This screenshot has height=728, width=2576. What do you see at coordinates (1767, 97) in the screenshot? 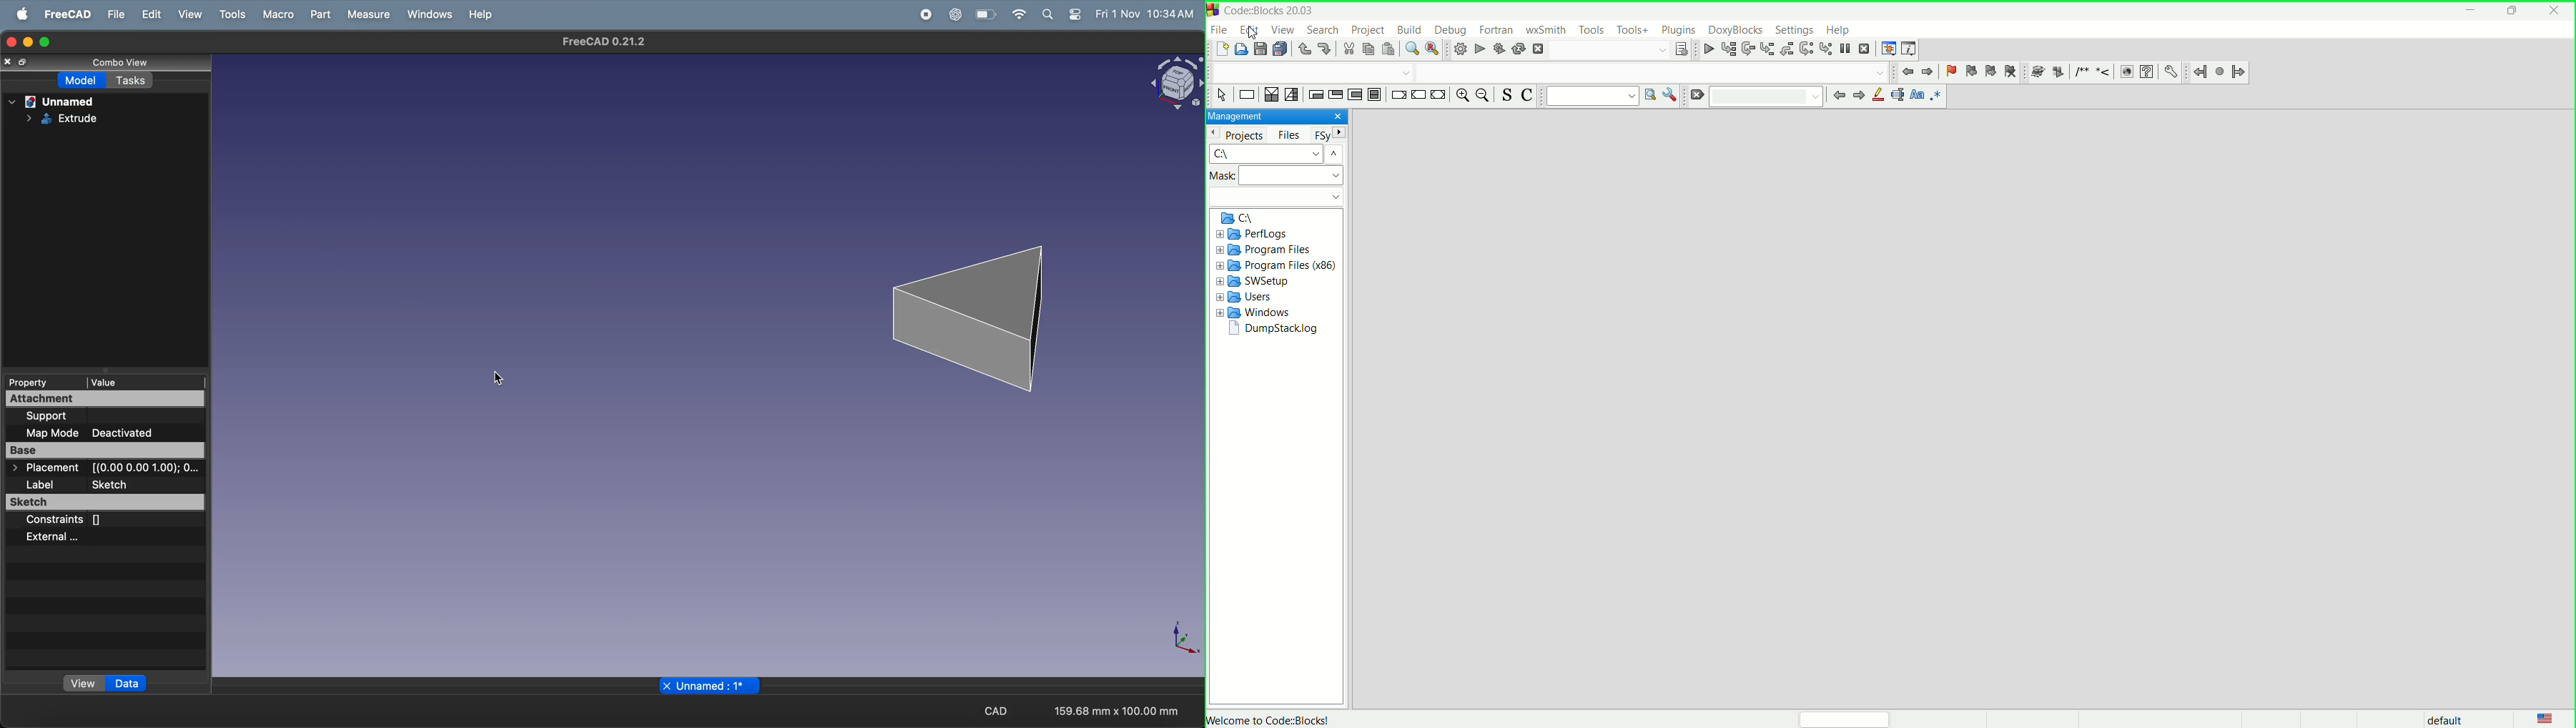
I see `textbox` at bounding box center [1767, 97].